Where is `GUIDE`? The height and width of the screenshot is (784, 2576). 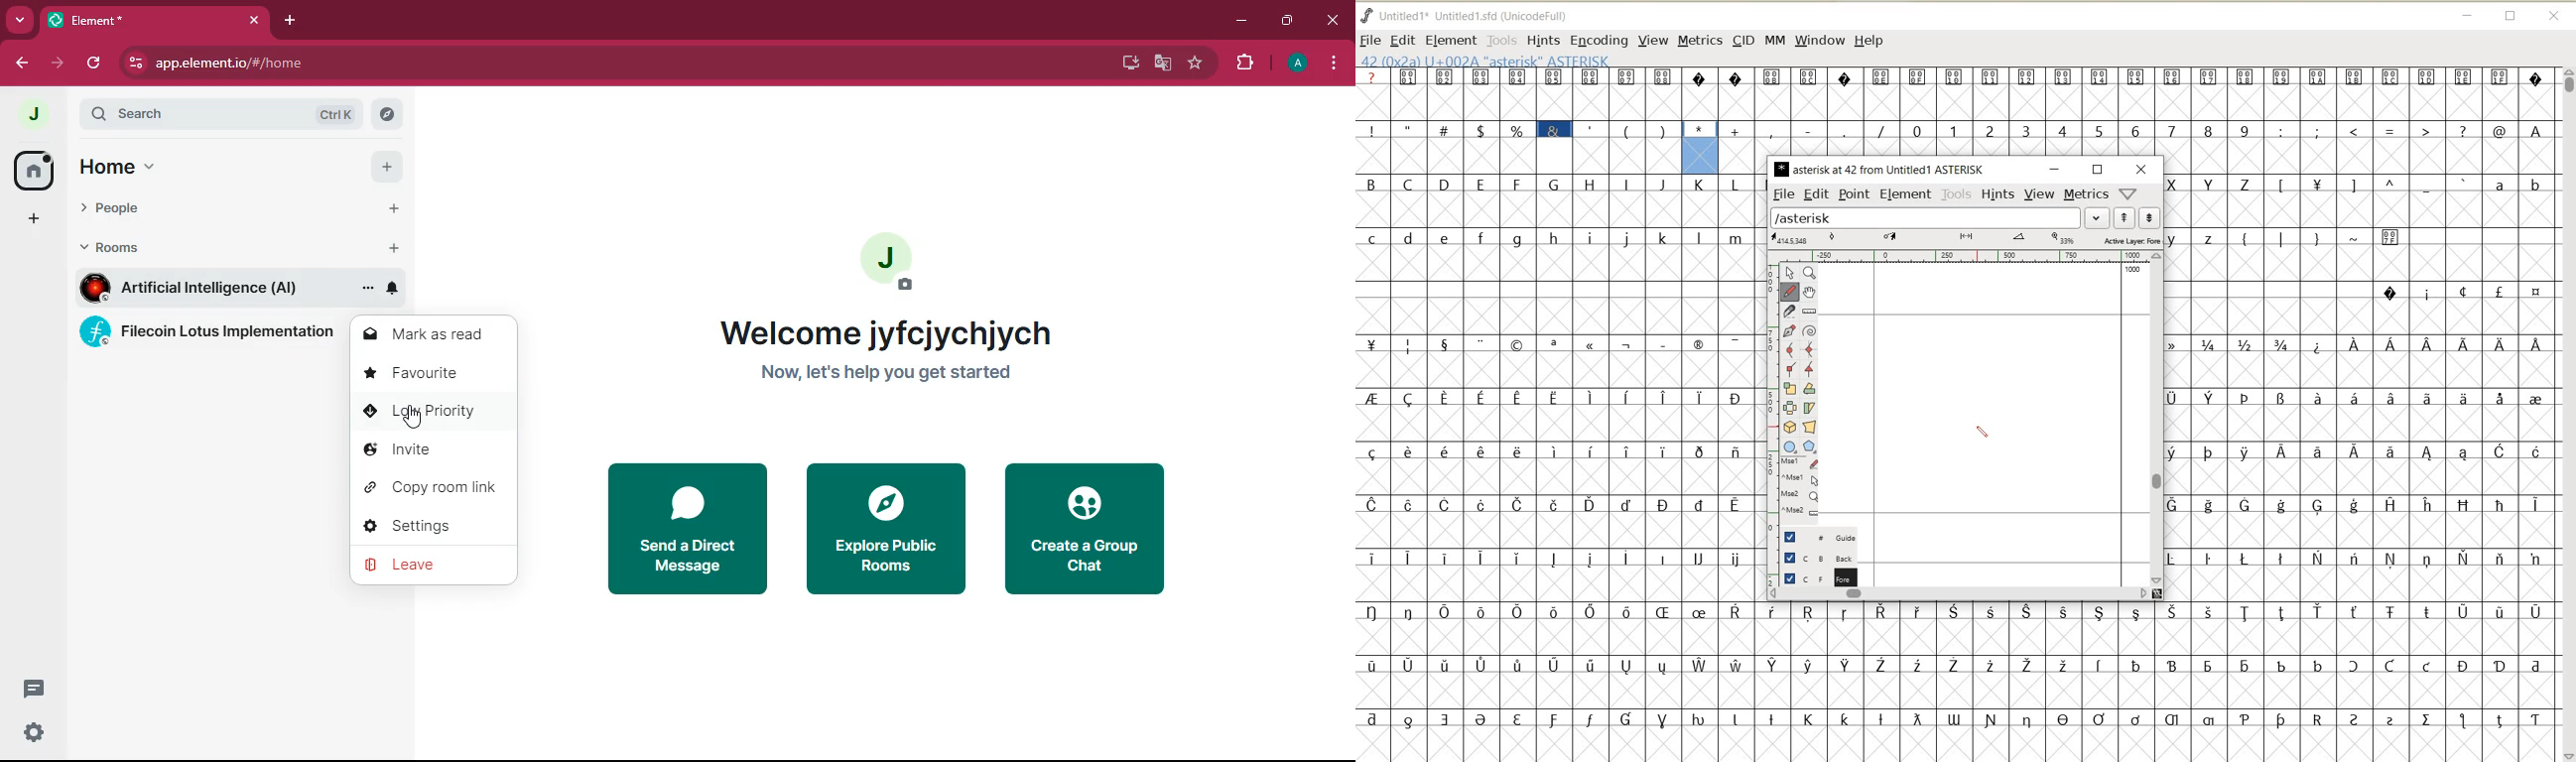
GUIDE is located at coordinates (1815, 535).